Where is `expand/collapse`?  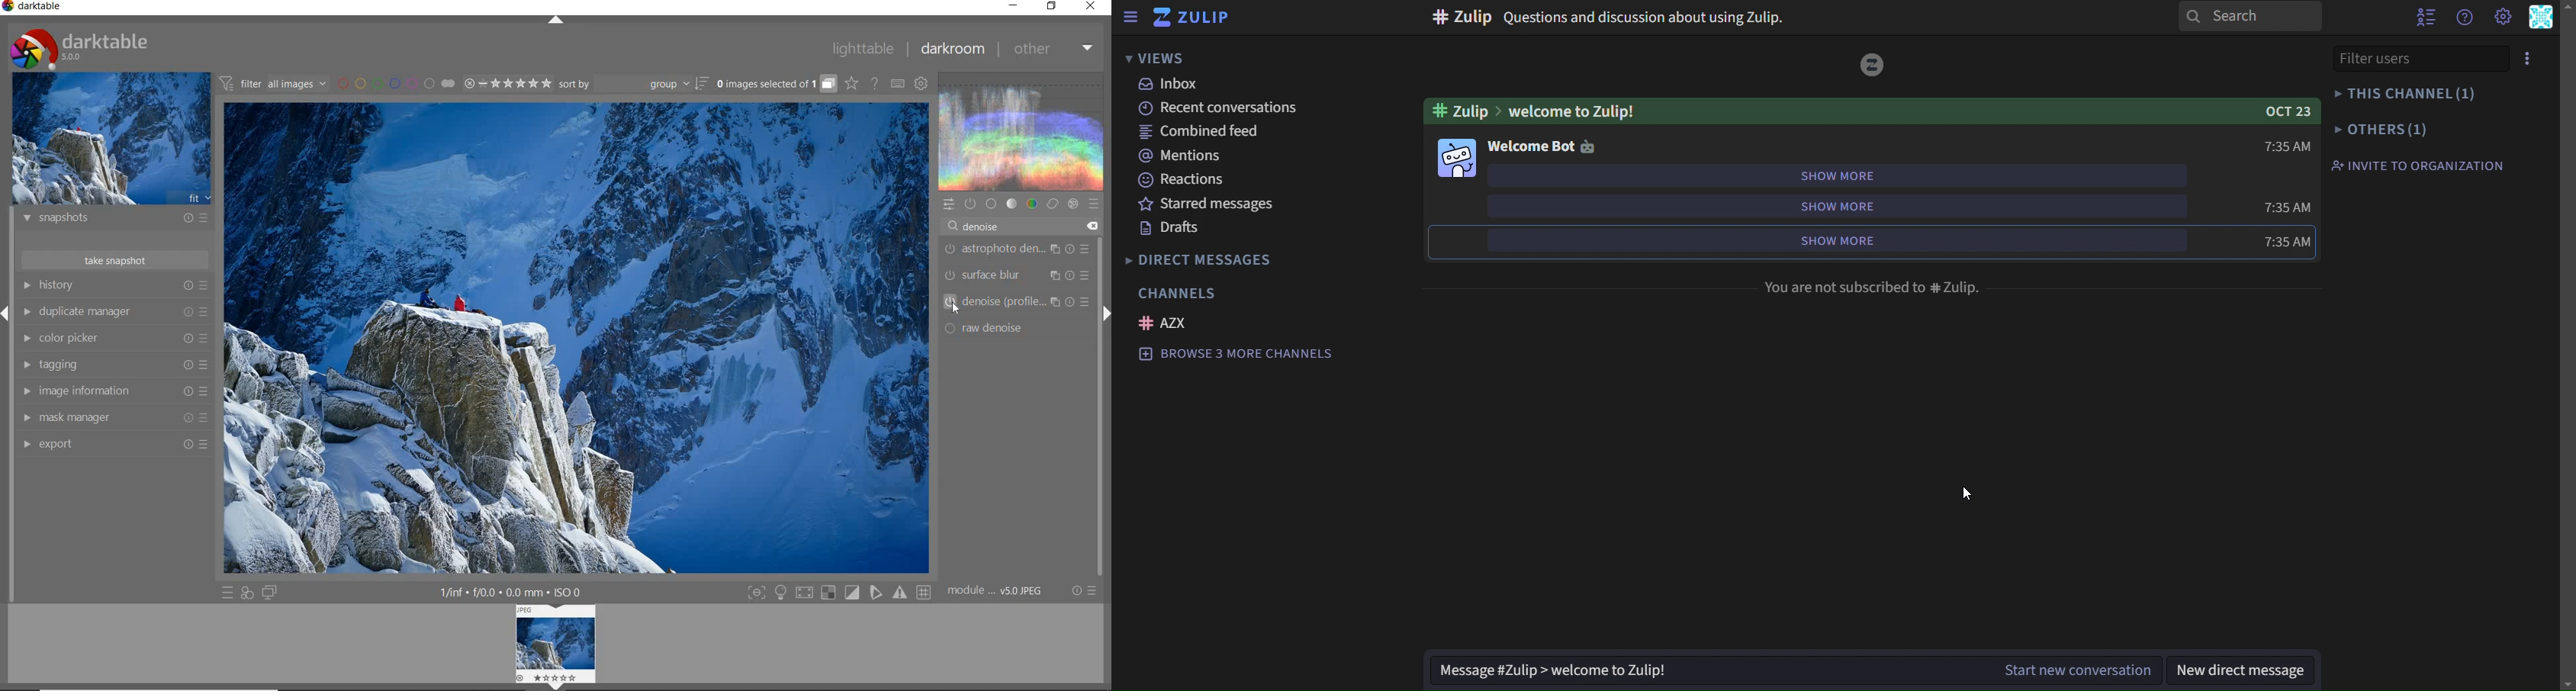 expand/collapse is located at coordinates (555, 21).